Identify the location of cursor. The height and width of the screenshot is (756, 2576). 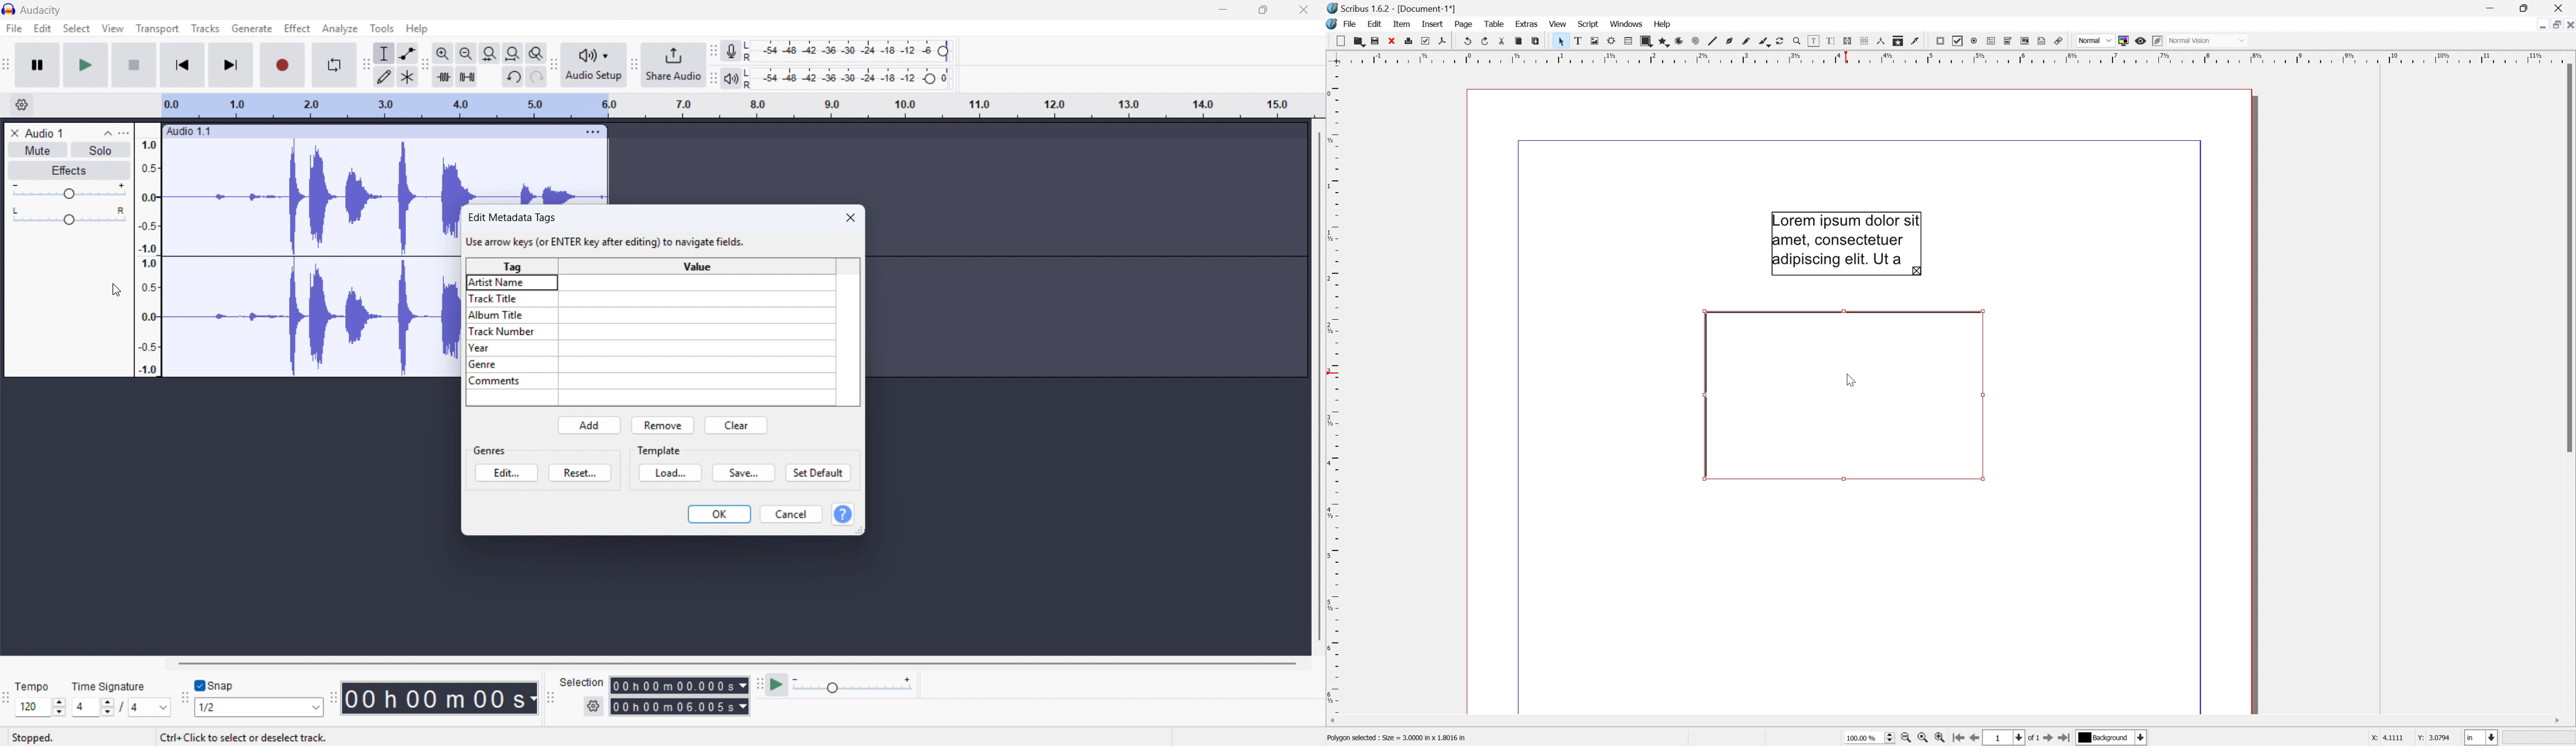
(116, 289).